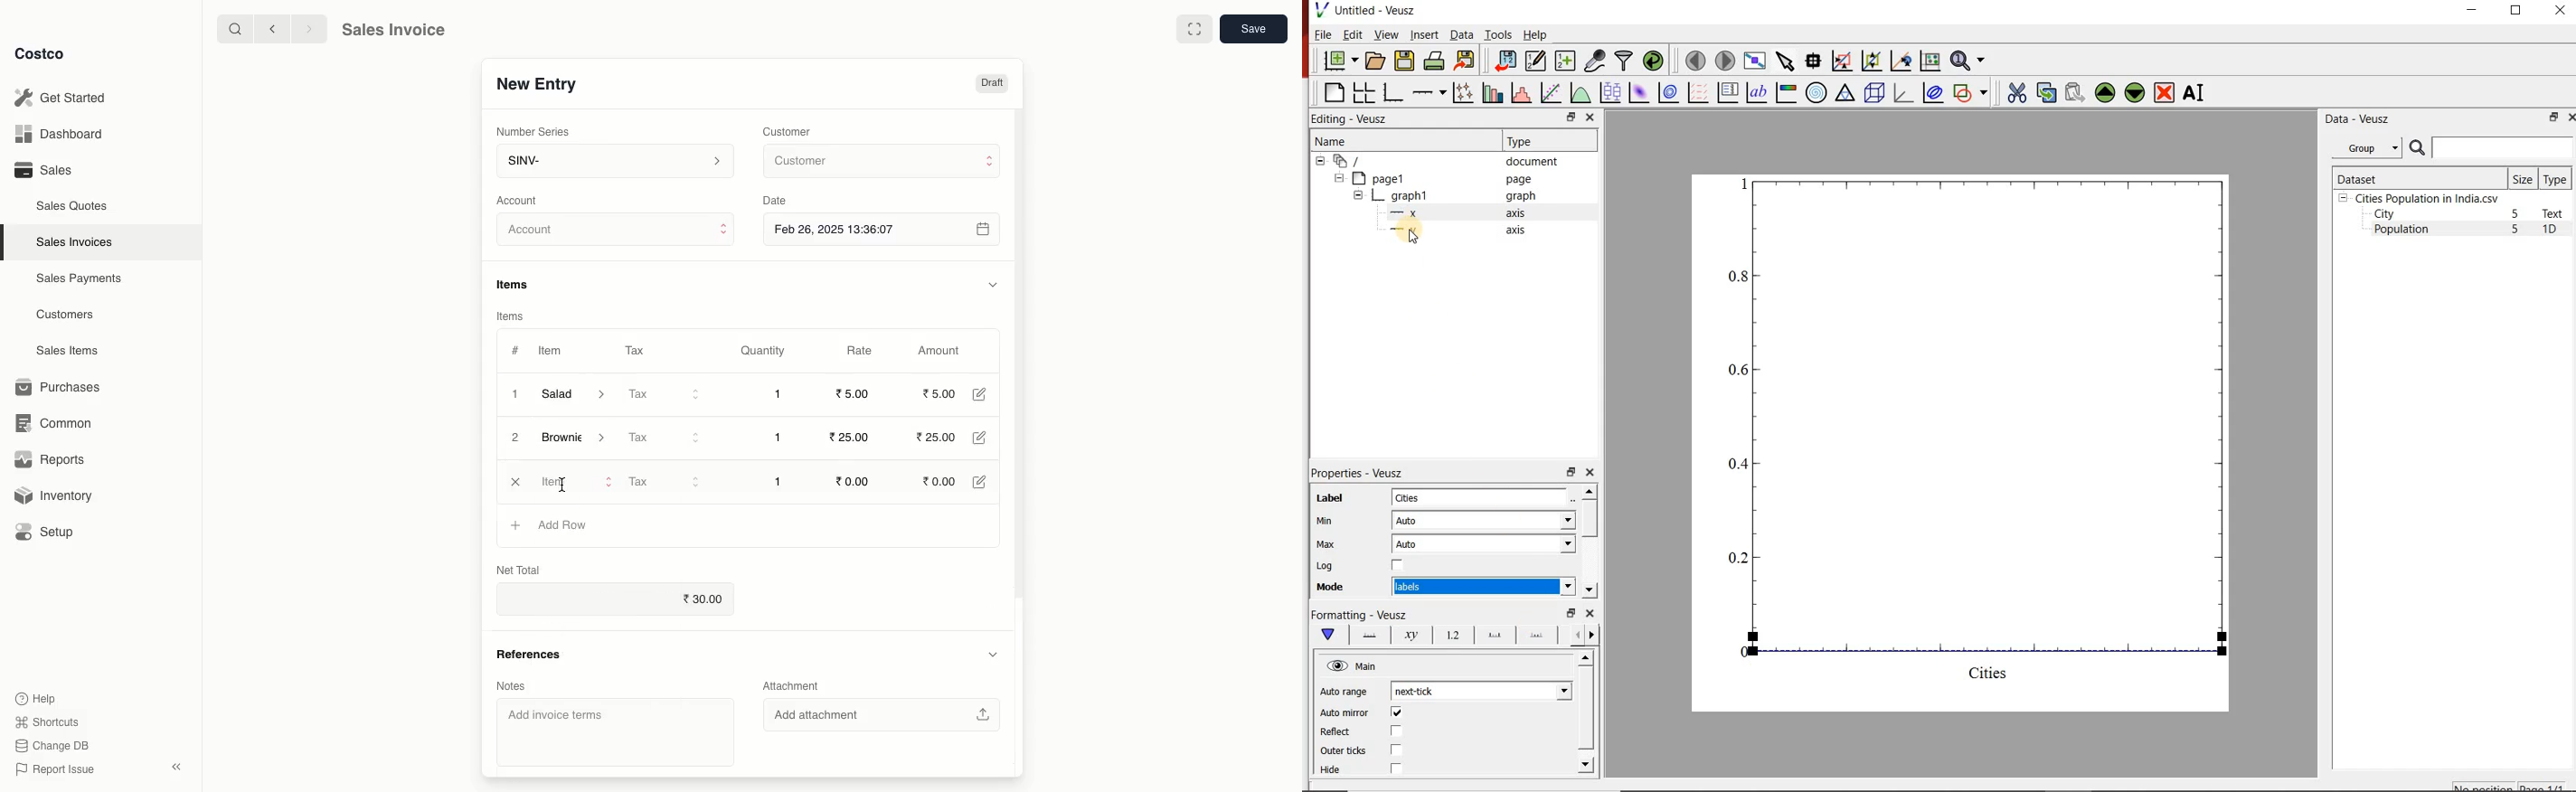 The height and width of the screenshot is (812, 2576). Describe the element at coordinates (62, 387) in the screenshot. I see `Purchases` at that location.